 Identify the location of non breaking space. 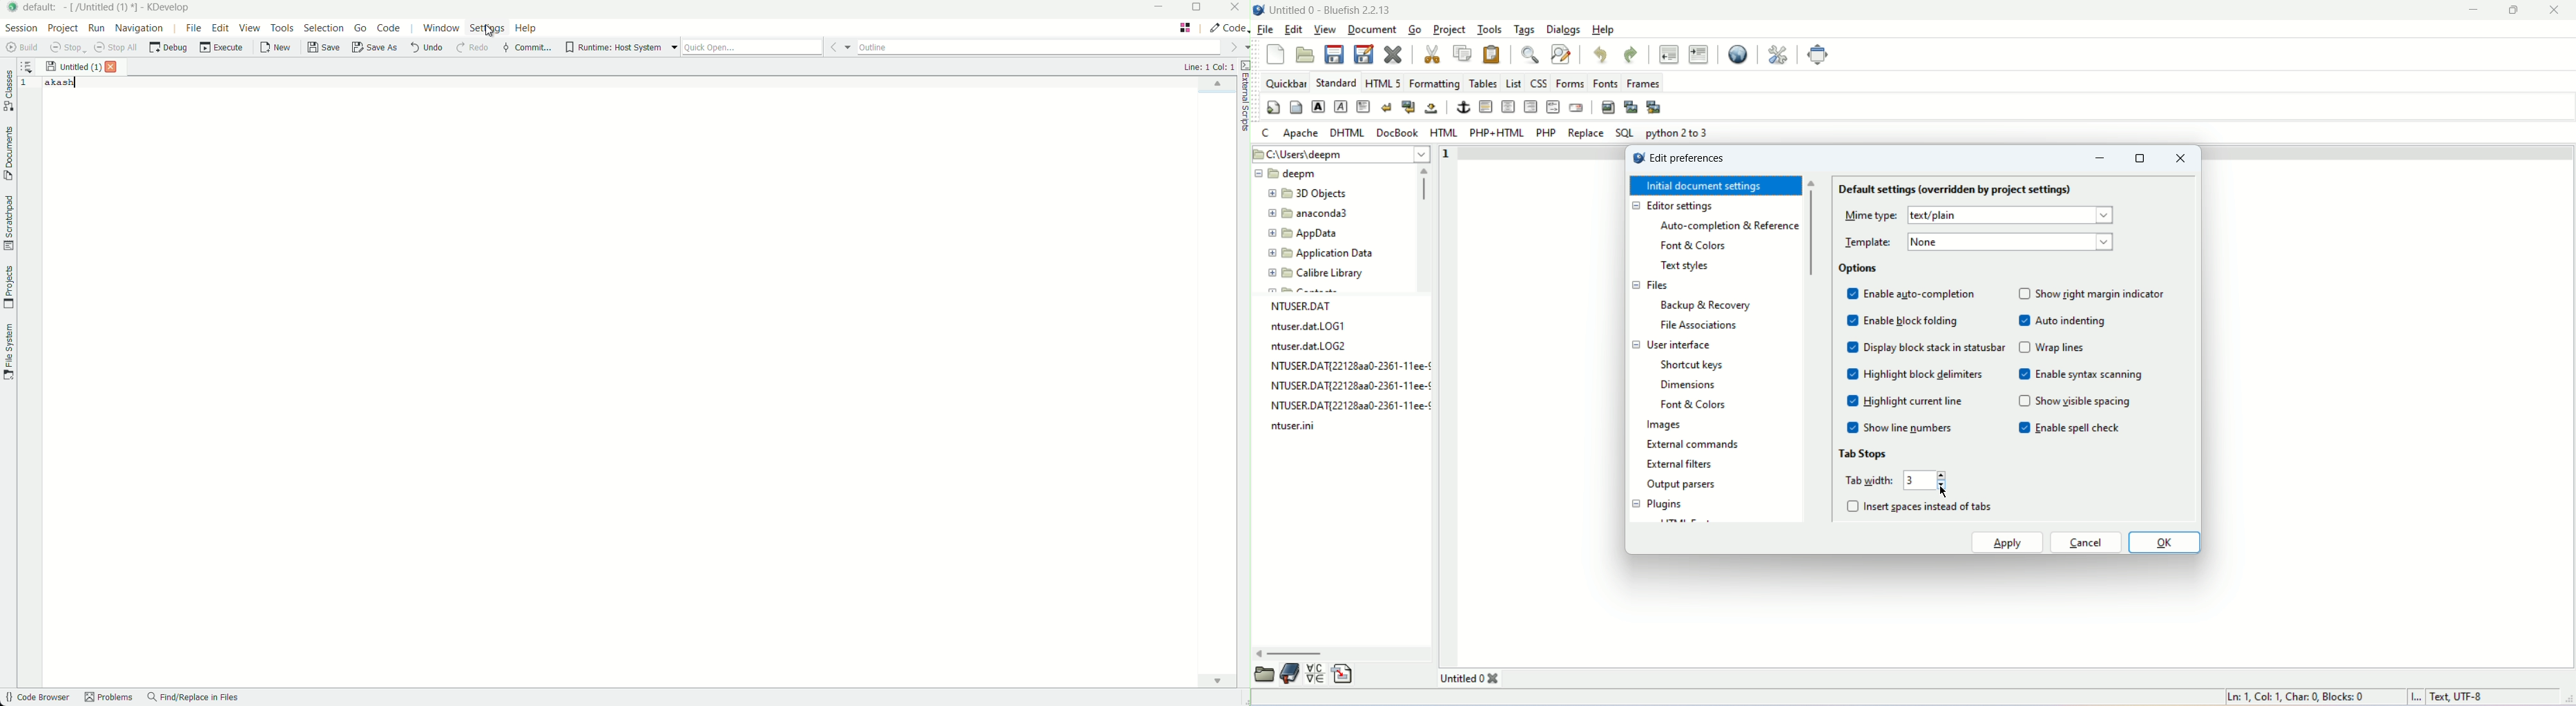
(1432, 108).